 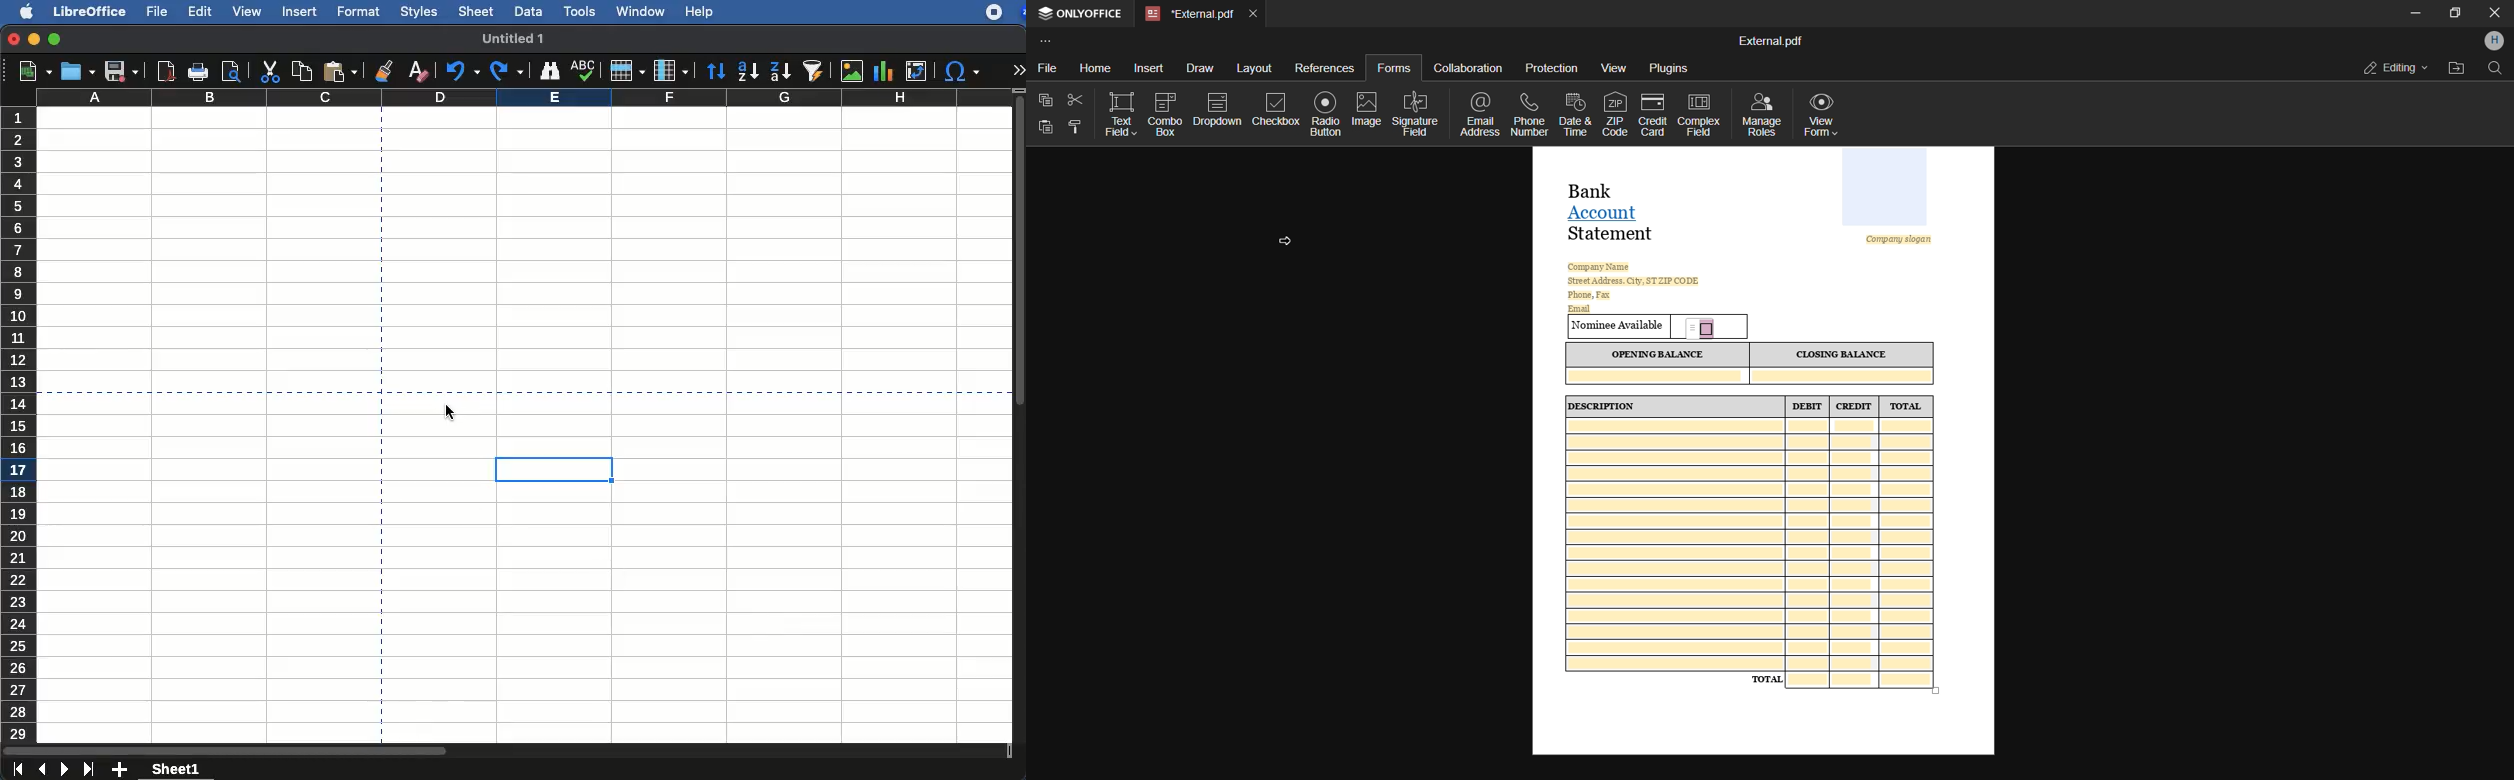 What do you see at coordinates (1020, 69) in the screenshot?
I see `expand` at bounding box center [1020, 69].